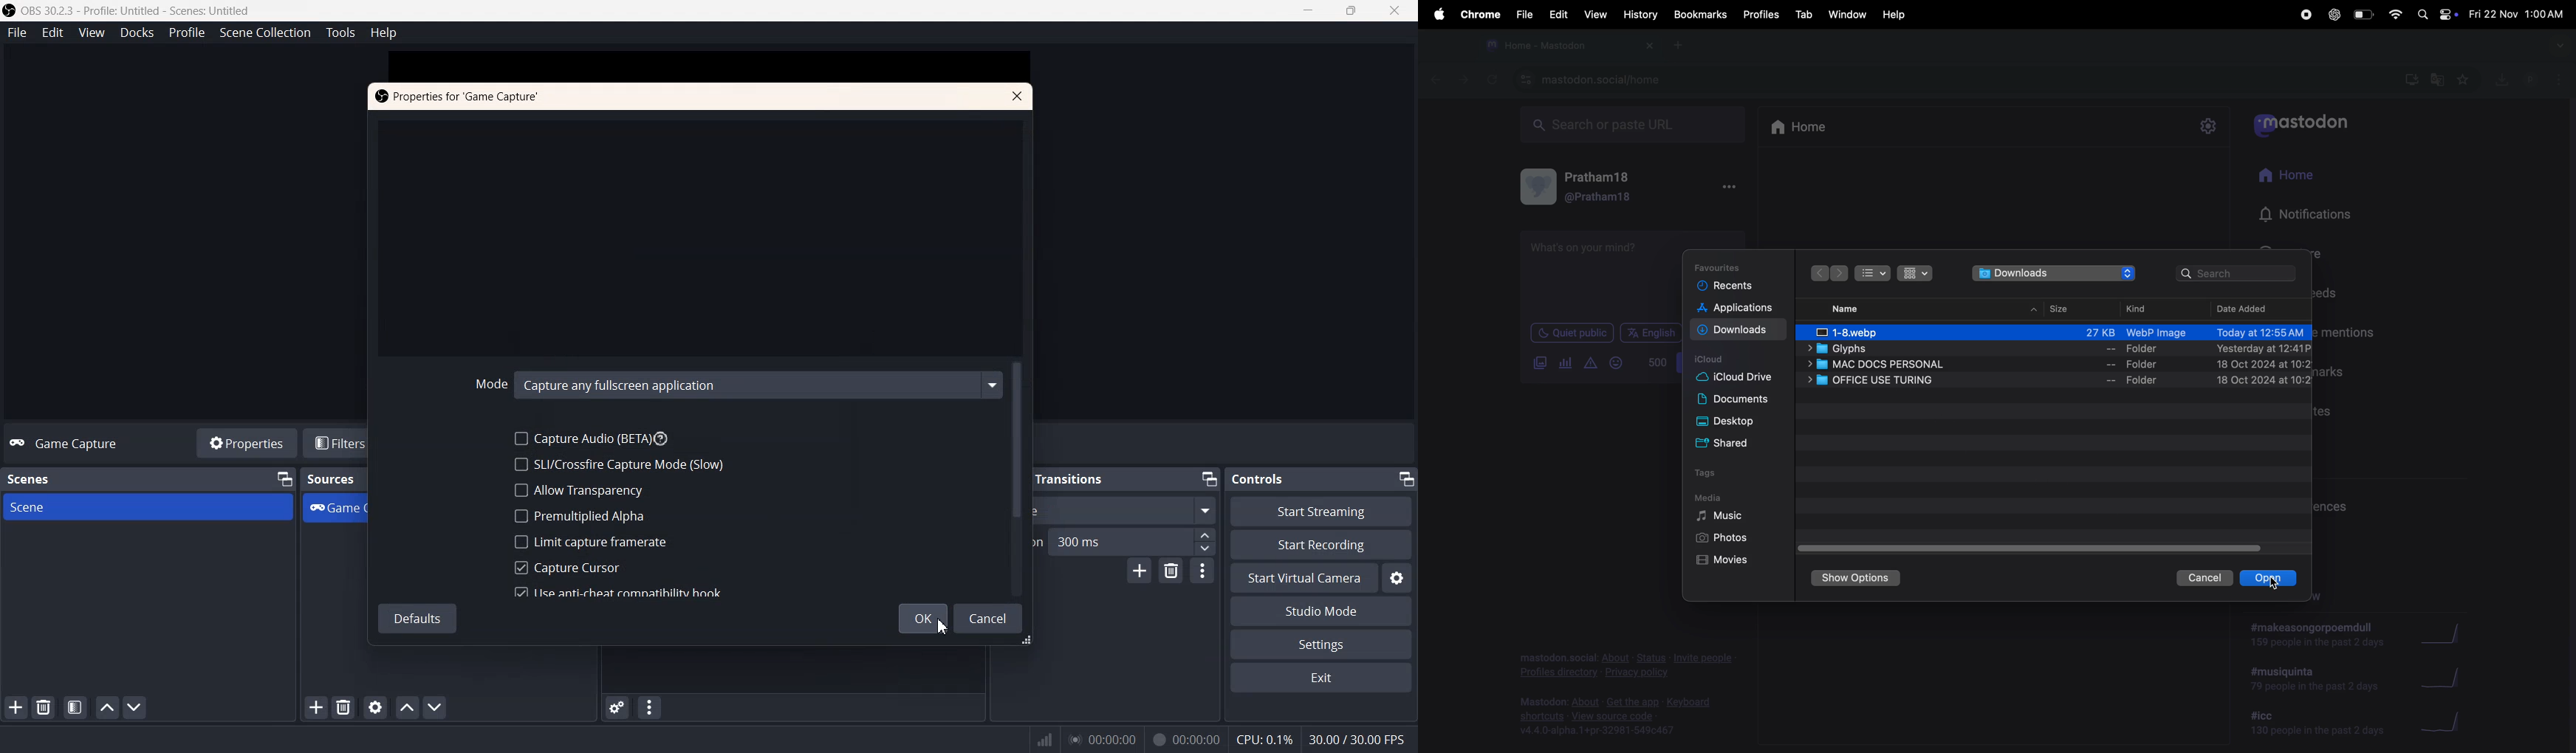 This screenshot has height=756, width=2576. Describe the element at coordinates (1589, 364) in the screenshot. I see `content warning` at that location.